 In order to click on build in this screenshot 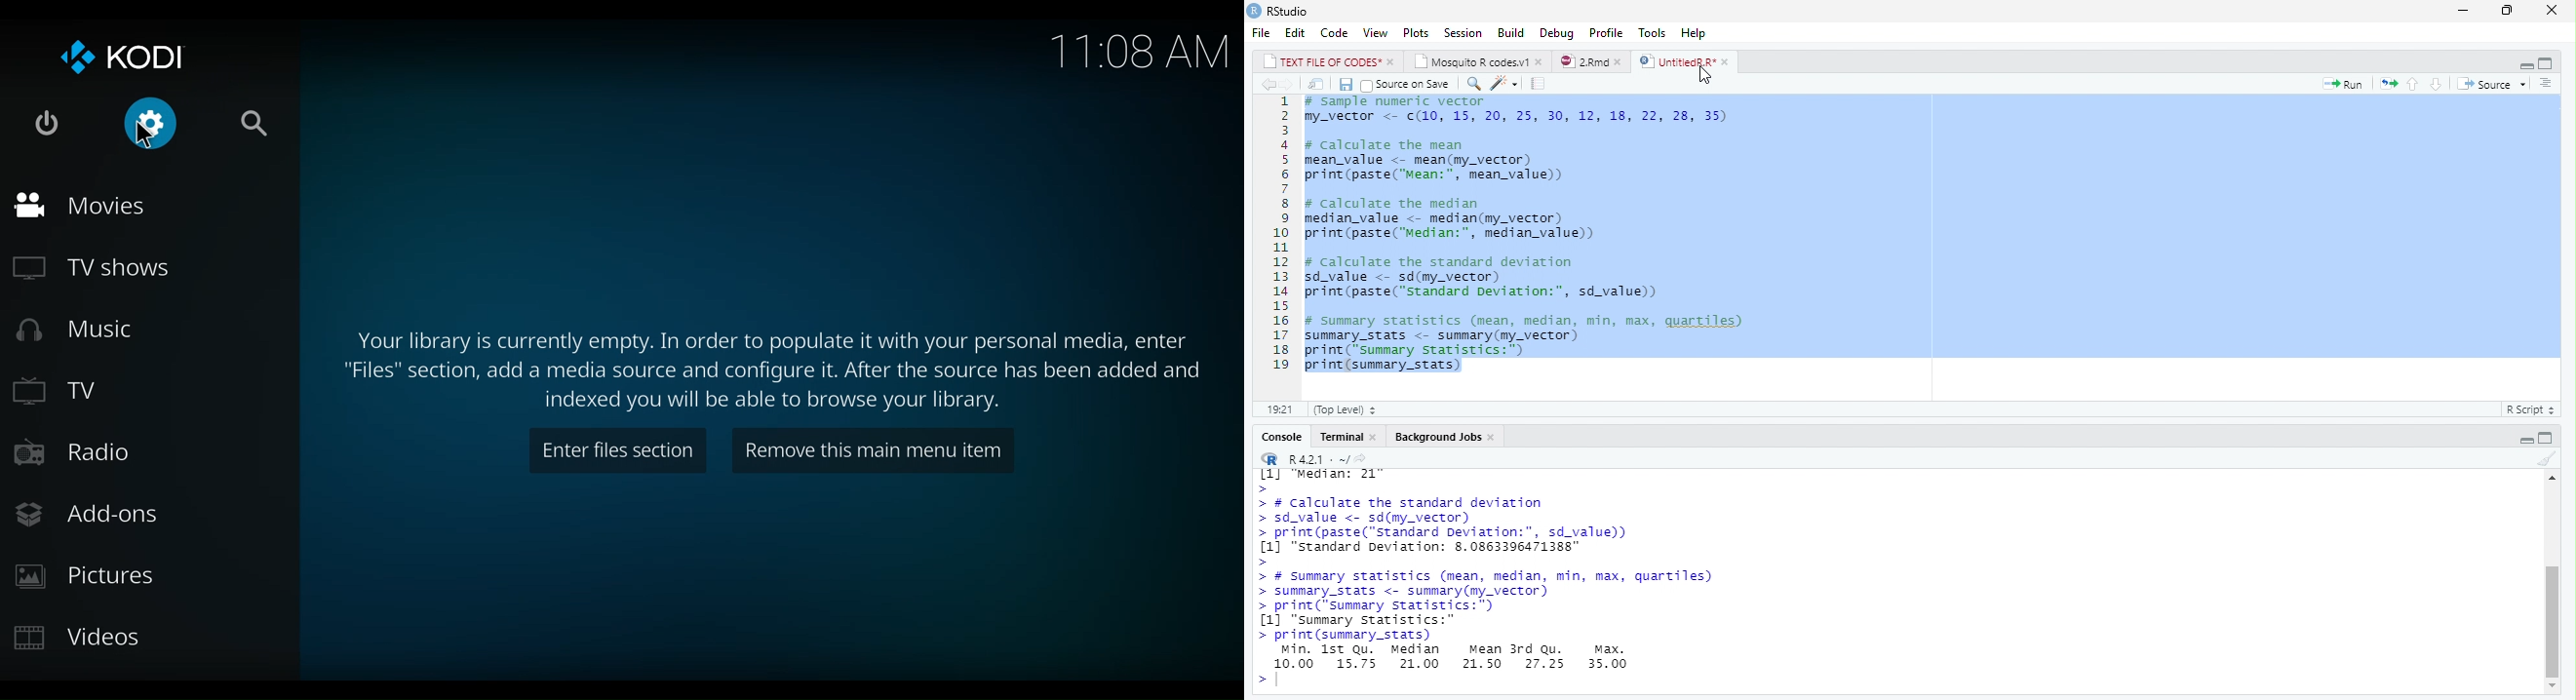, I will do `click(1511, 34)`.